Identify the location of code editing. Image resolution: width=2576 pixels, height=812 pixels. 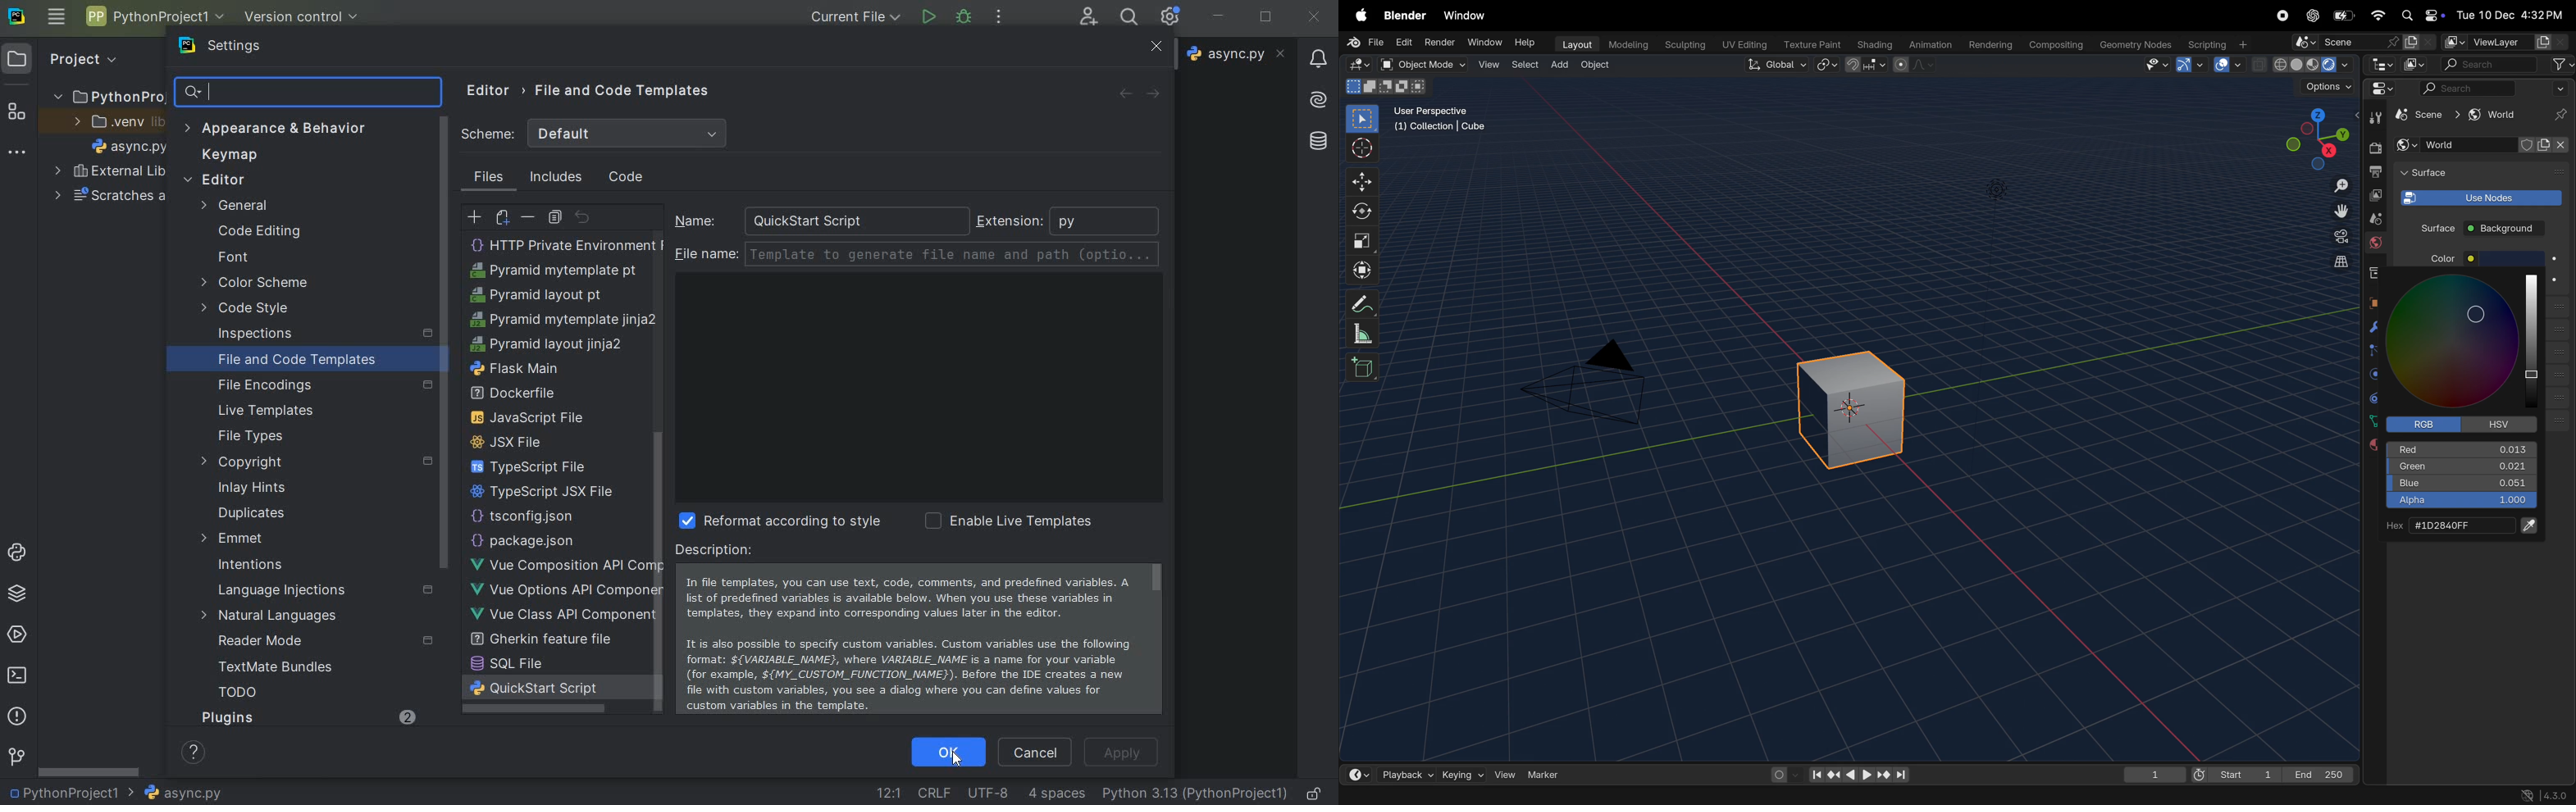
(255, 232).